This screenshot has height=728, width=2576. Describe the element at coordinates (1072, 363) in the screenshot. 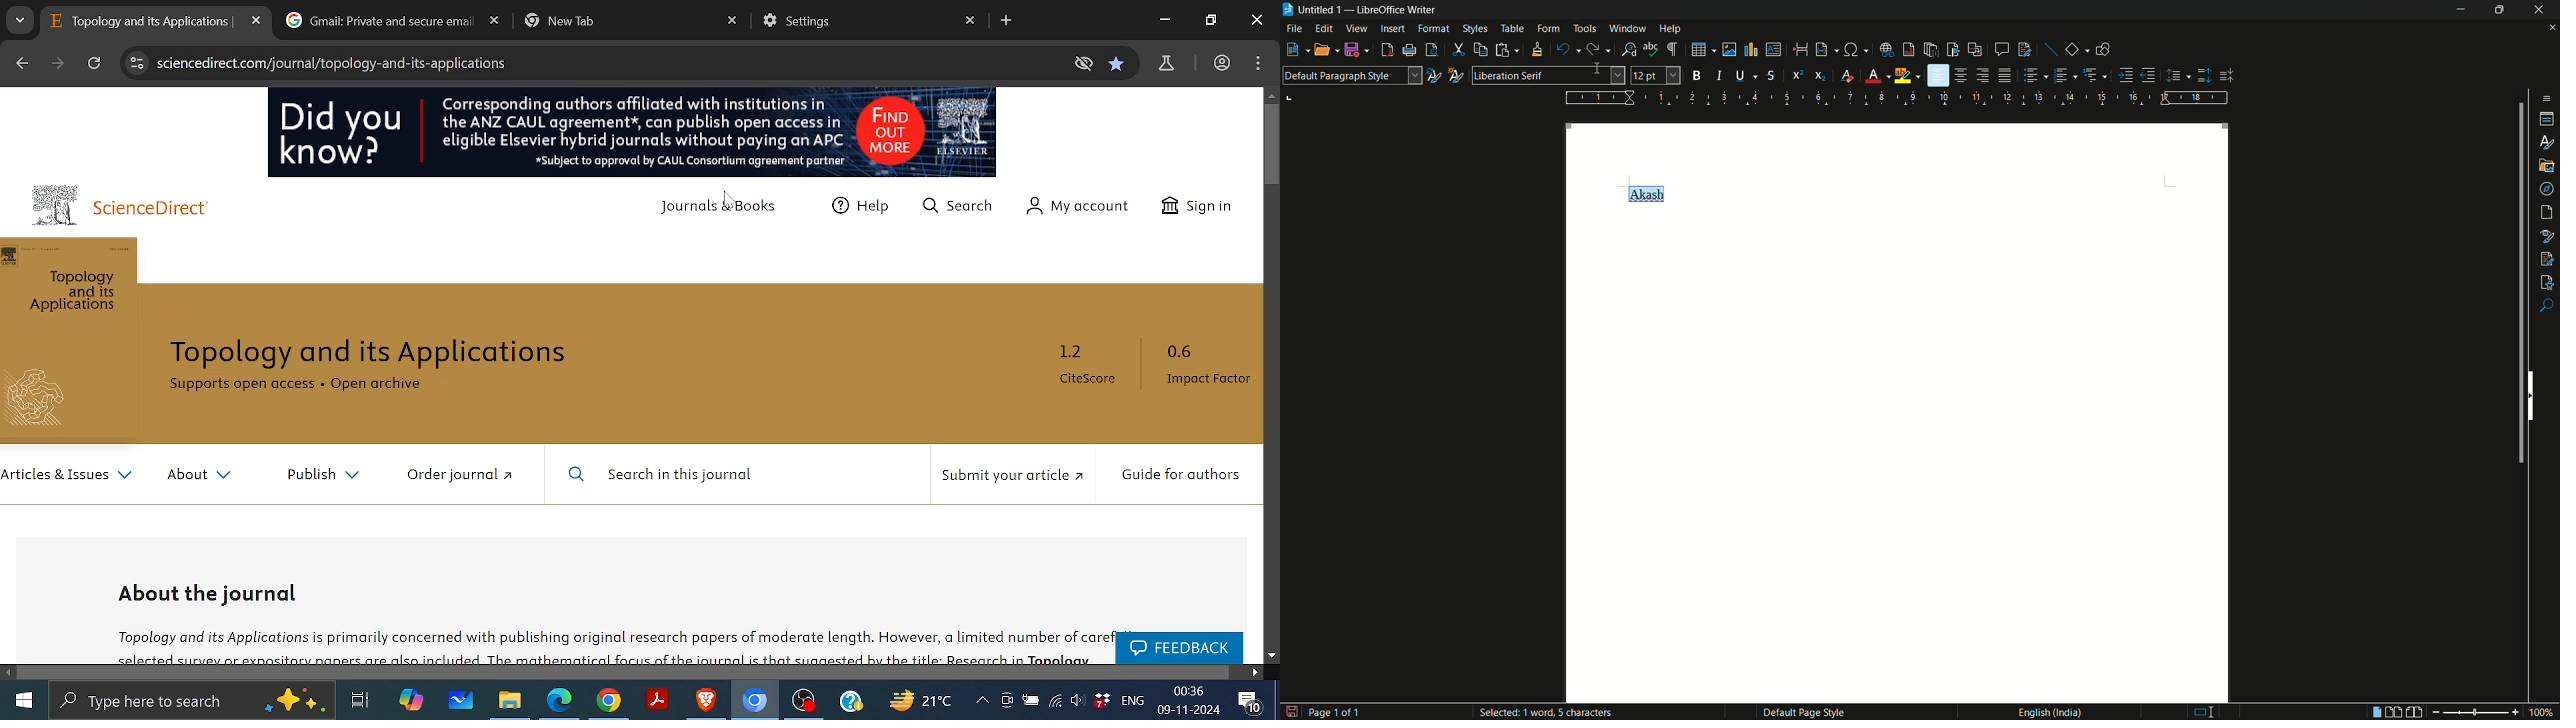

I see `cite score: 1.2` at that location.